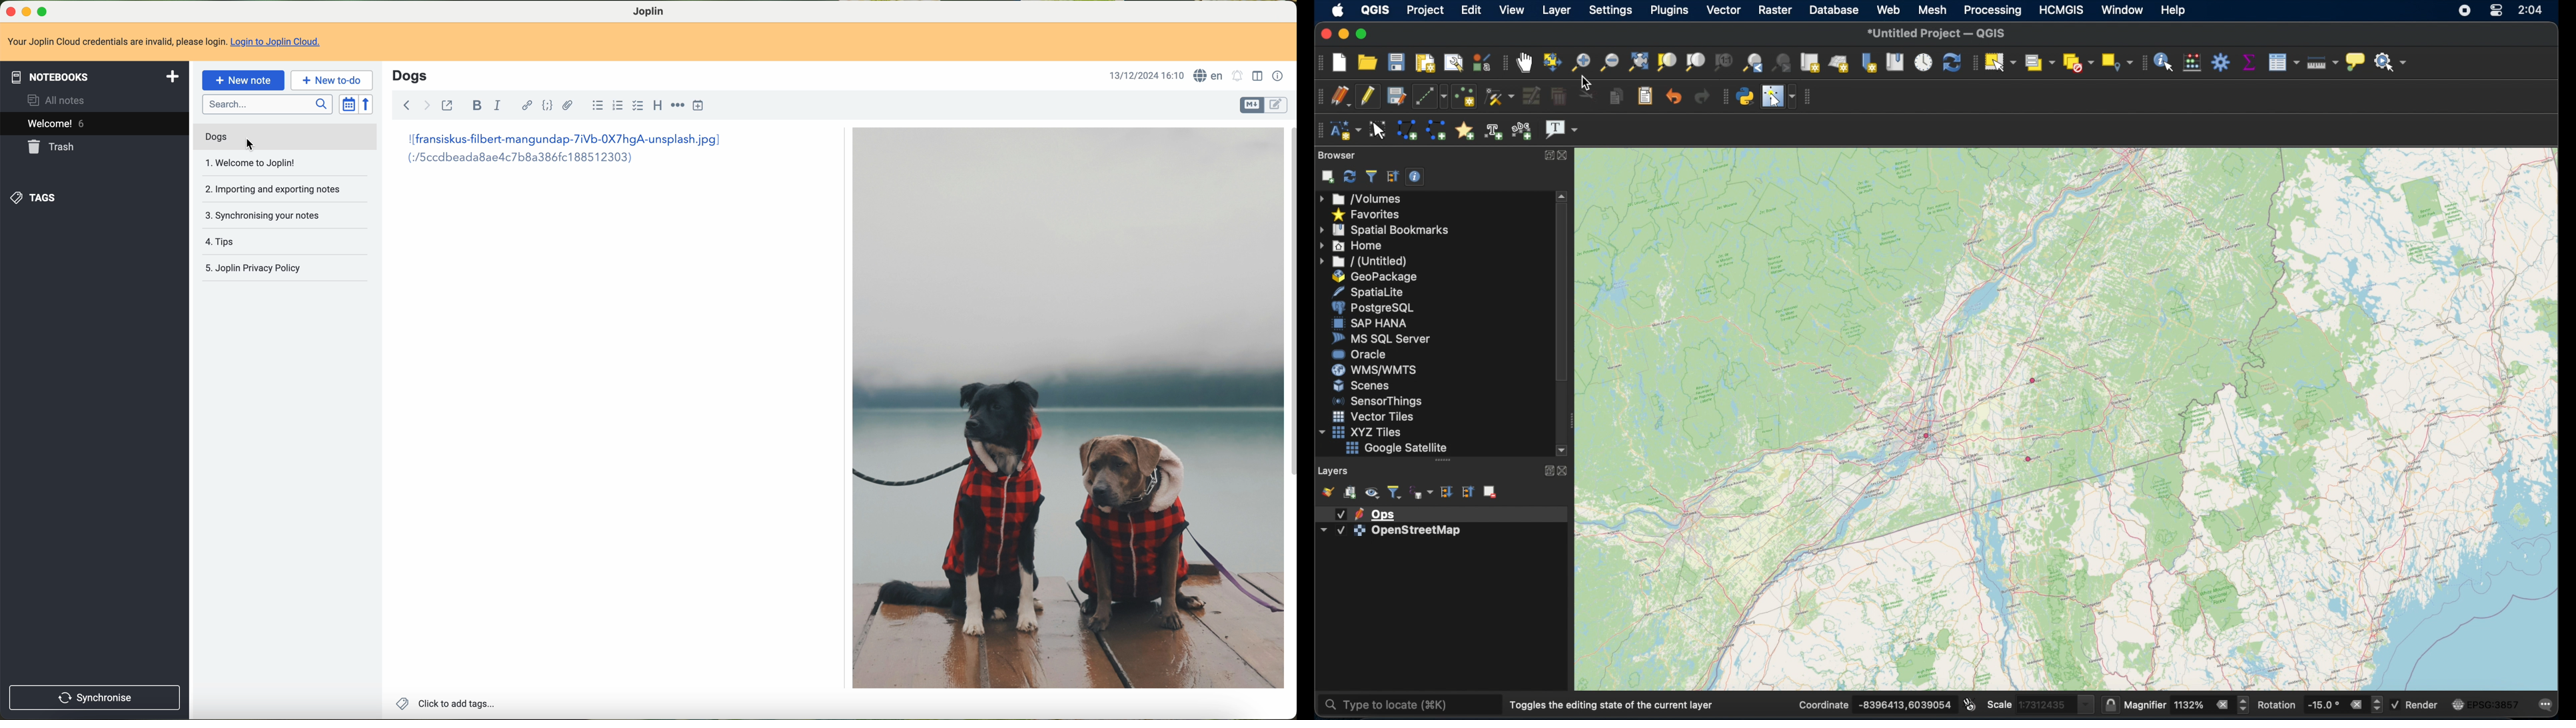  I want to click on close, so click(1567, 471).